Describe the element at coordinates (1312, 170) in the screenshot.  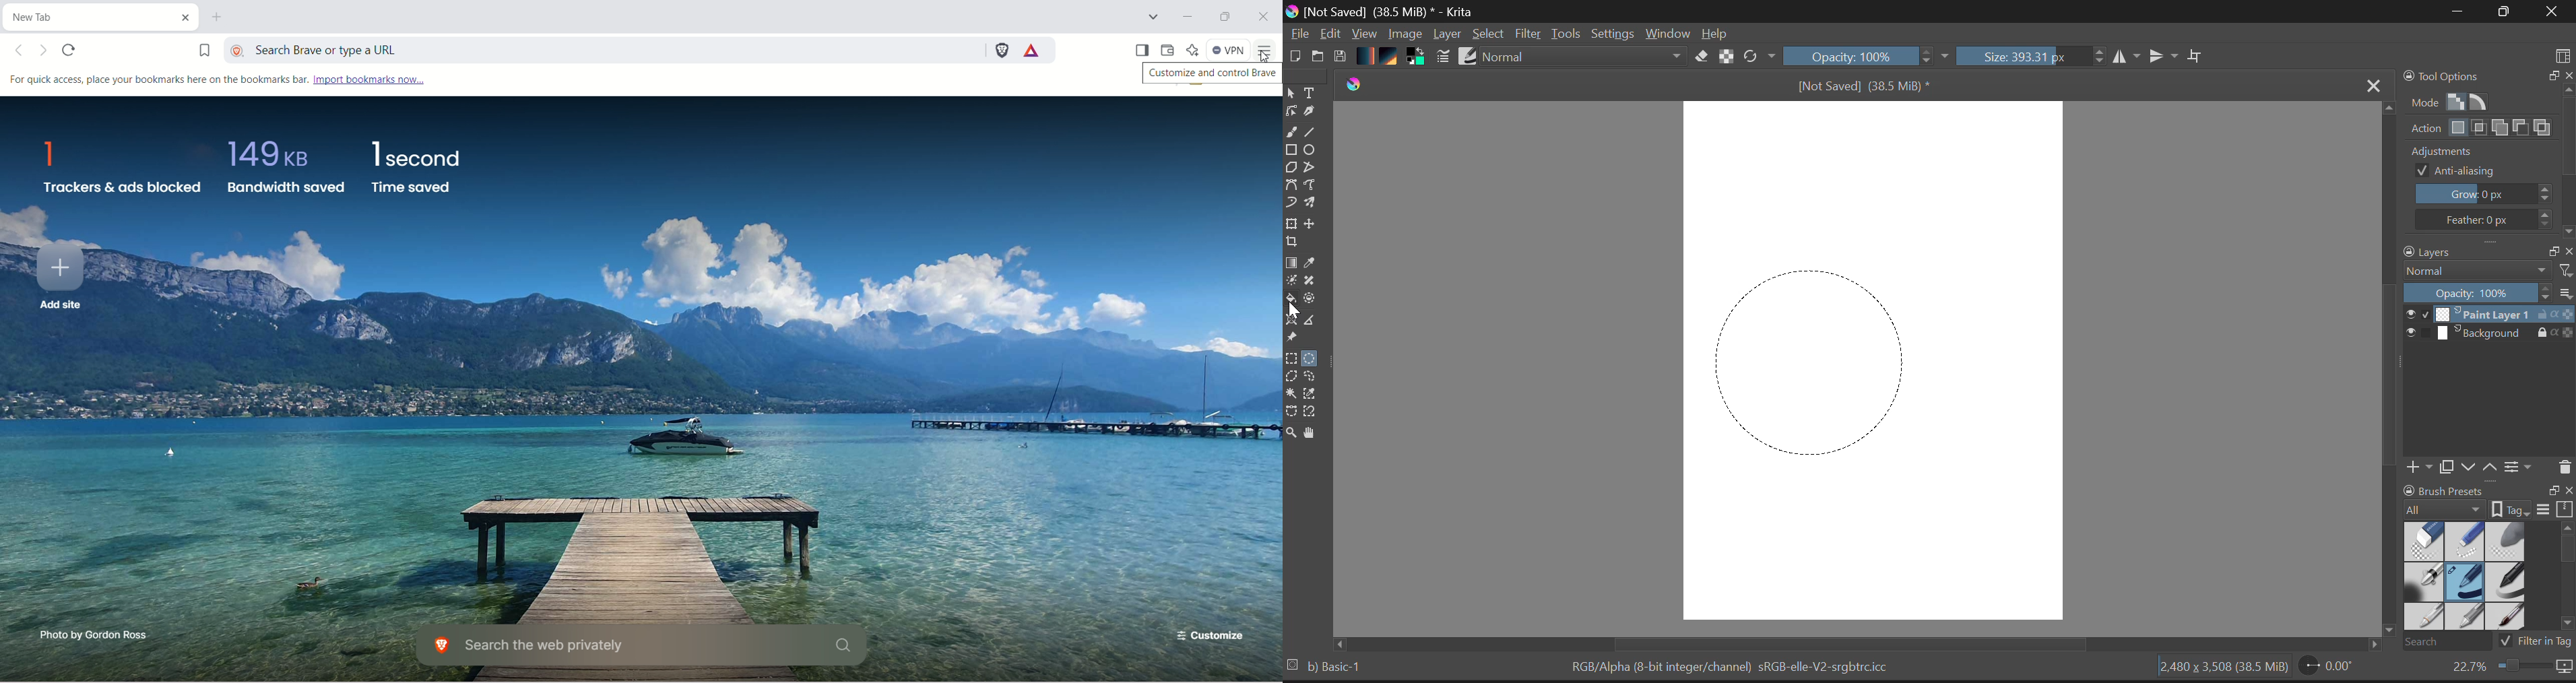
I see `Polyline` at that location.